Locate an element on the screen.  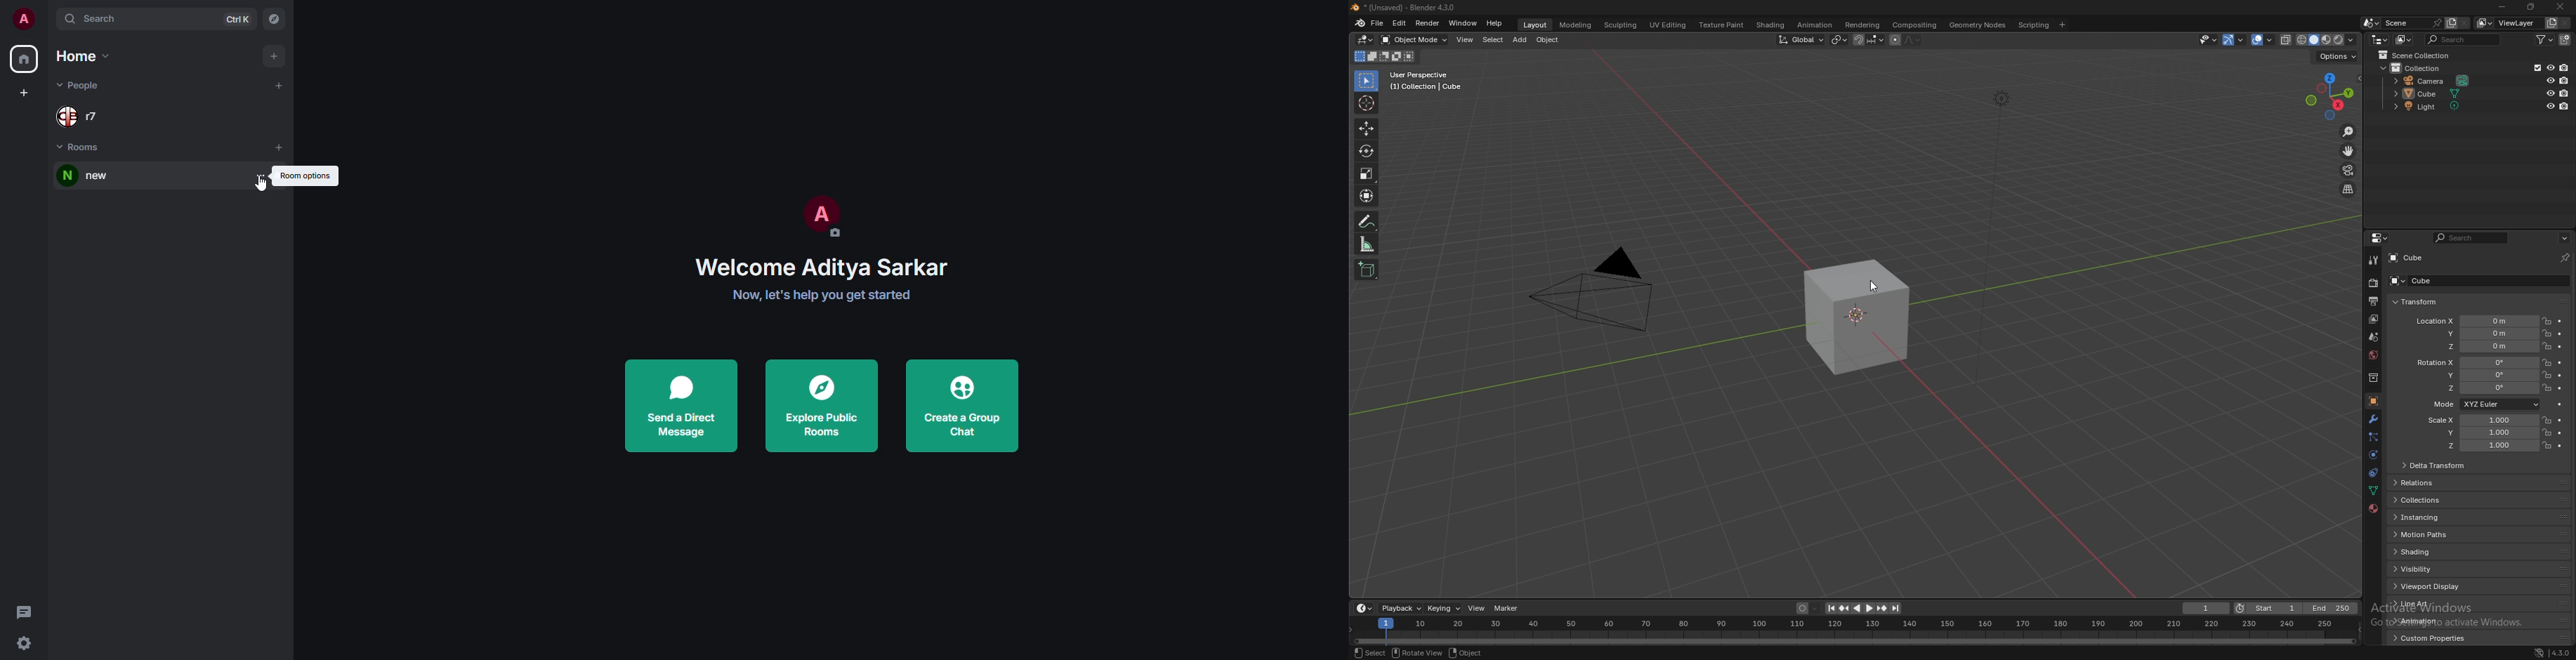
modifier is located at coordinates (2374, 419).